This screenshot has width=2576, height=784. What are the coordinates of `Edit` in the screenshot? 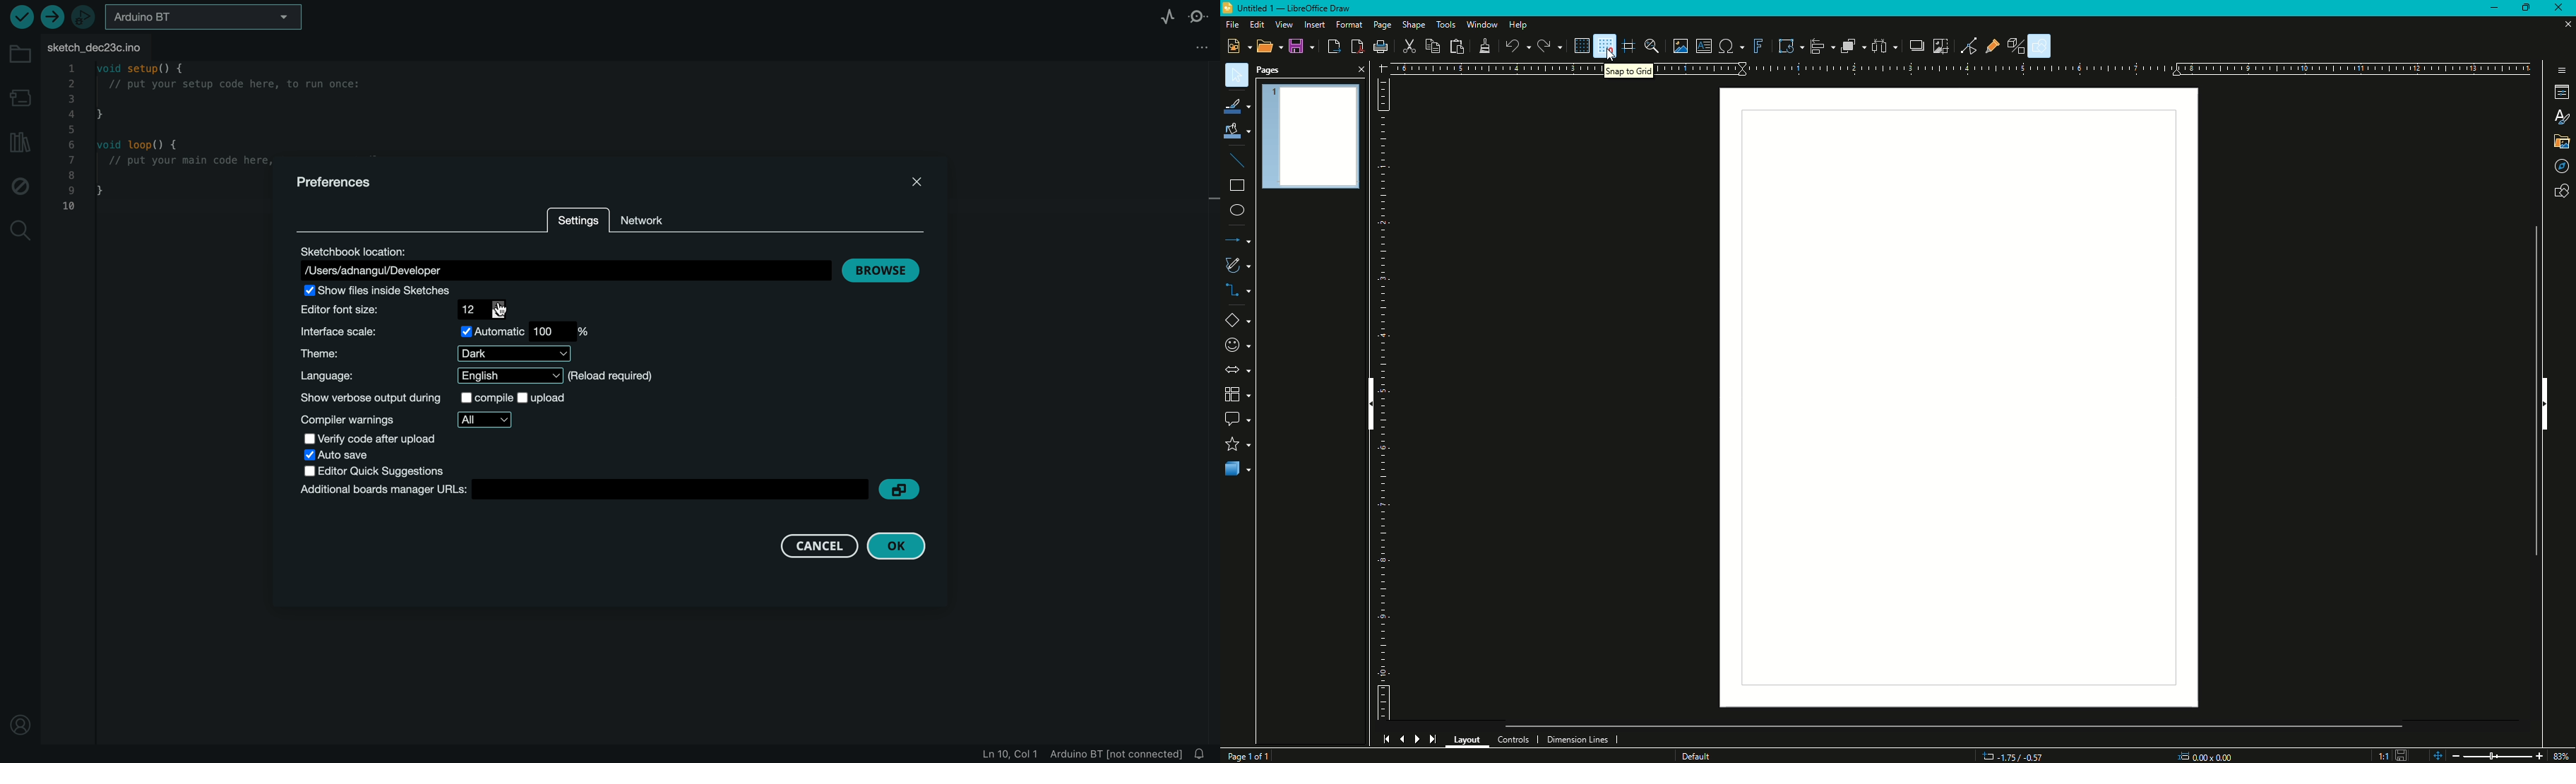 It's located at (1258, 25).